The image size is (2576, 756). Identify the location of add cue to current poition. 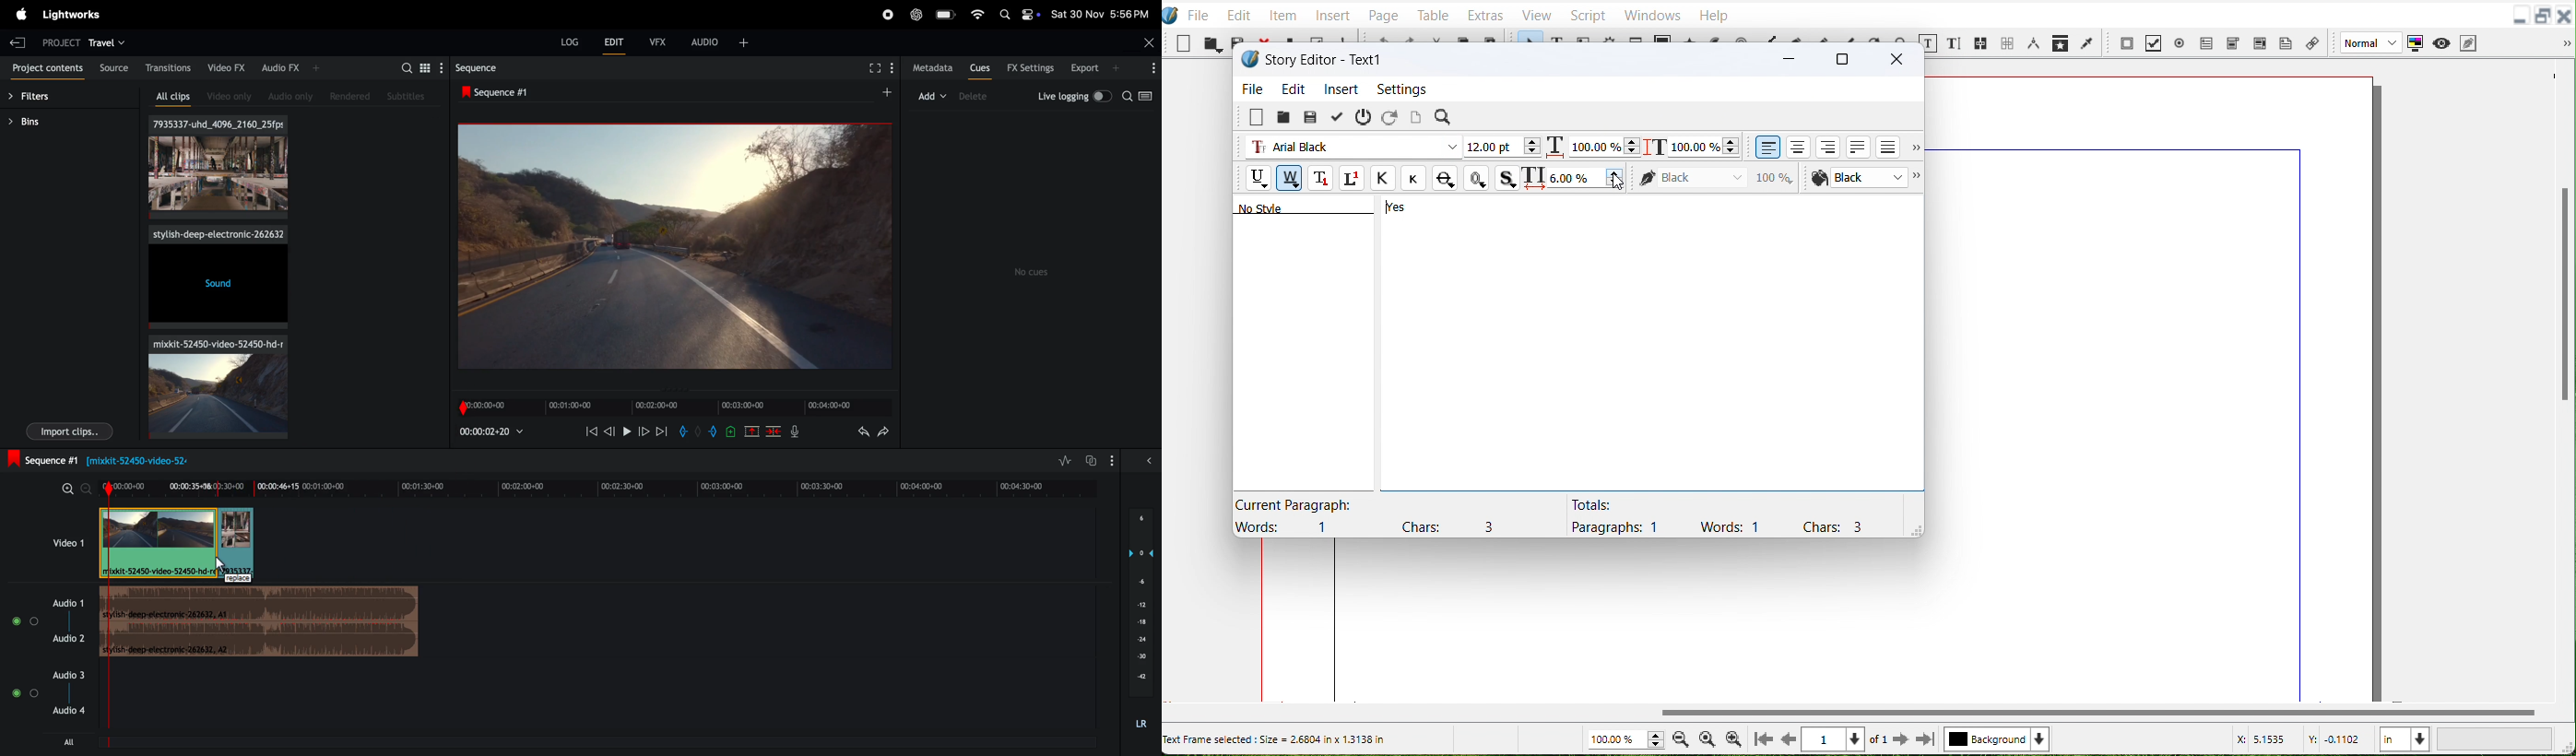
(731, 431).